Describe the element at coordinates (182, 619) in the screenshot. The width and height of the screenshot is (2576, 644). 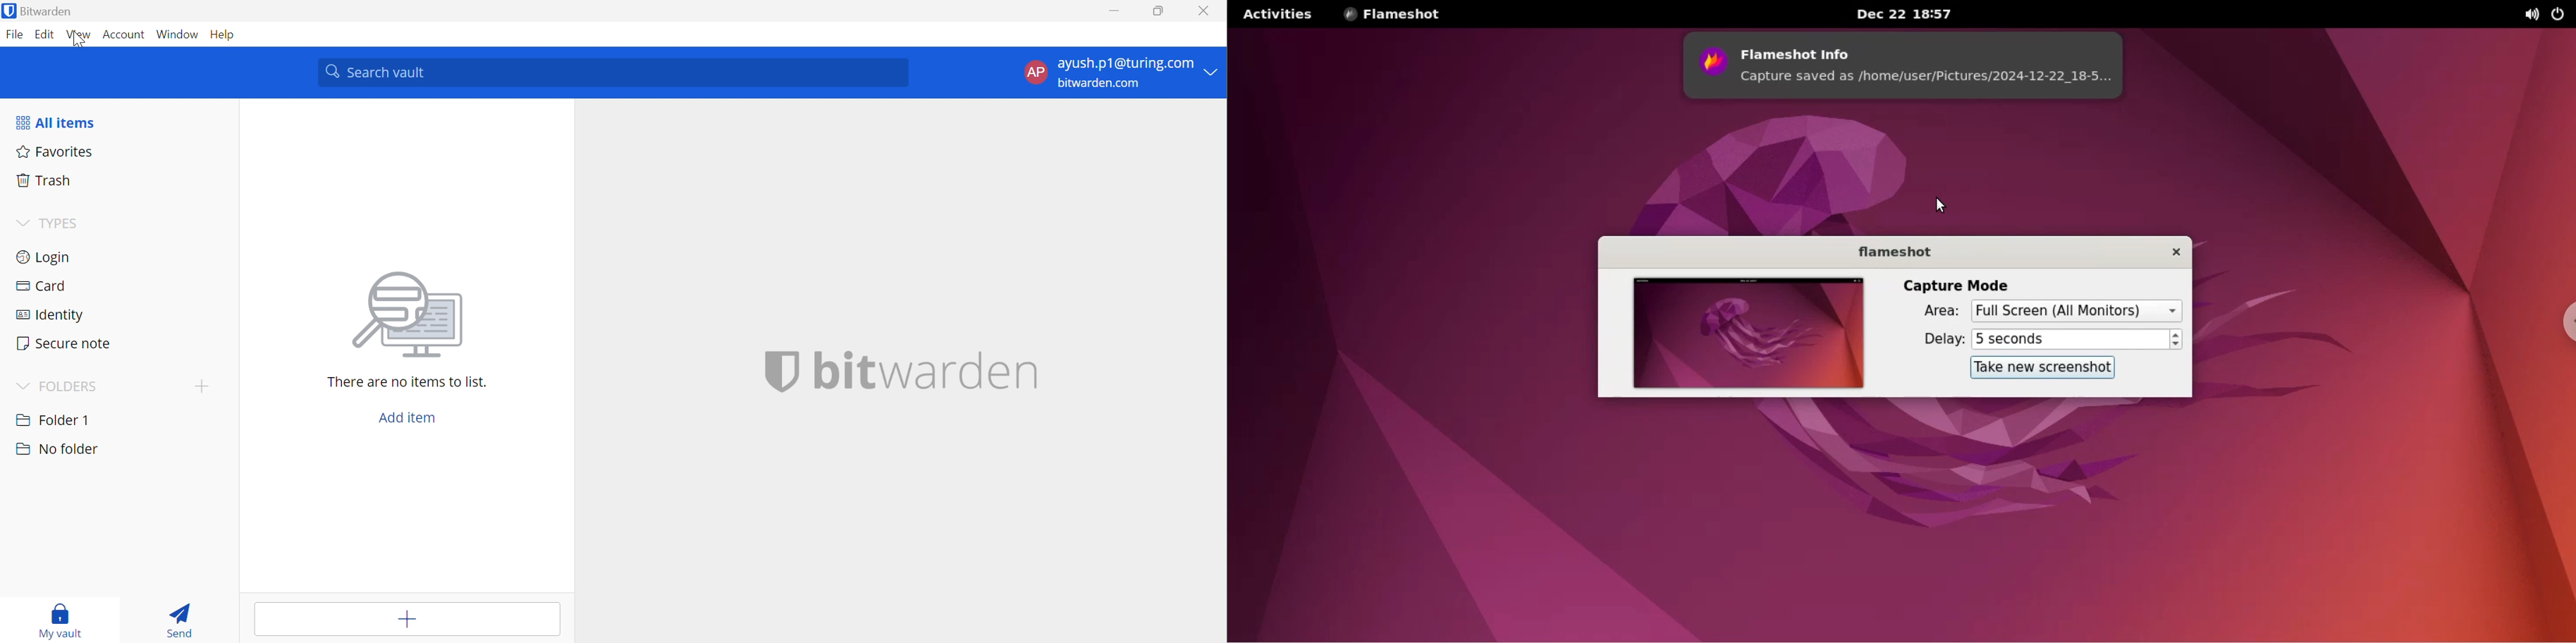
I see `Send` at that location.